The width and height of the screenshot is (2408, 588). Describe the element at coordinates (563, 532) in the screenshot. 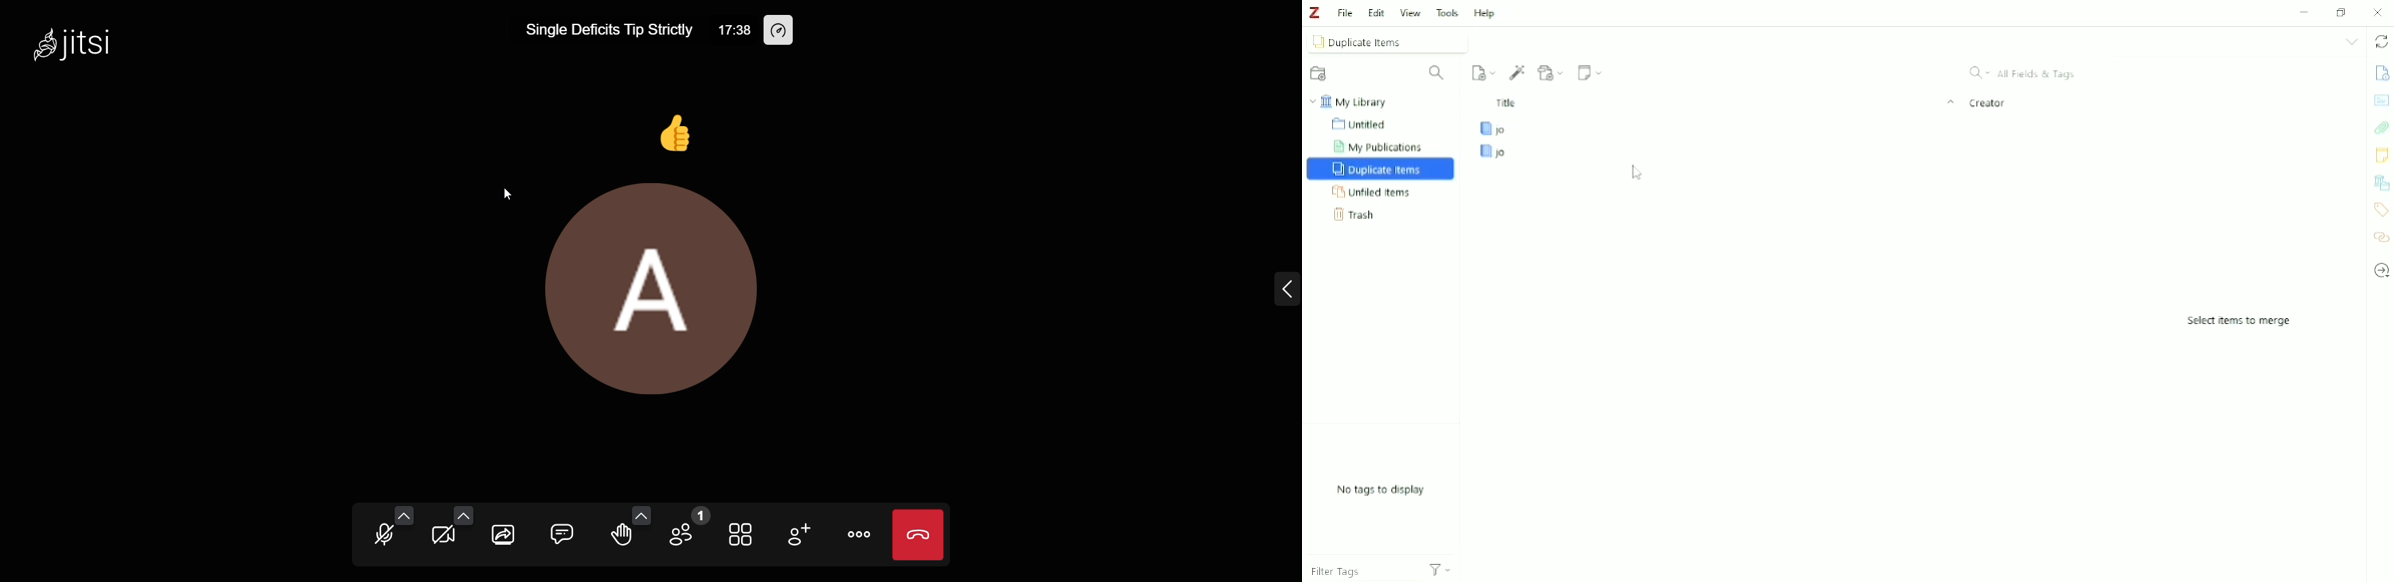

I see `open chat` at that location.